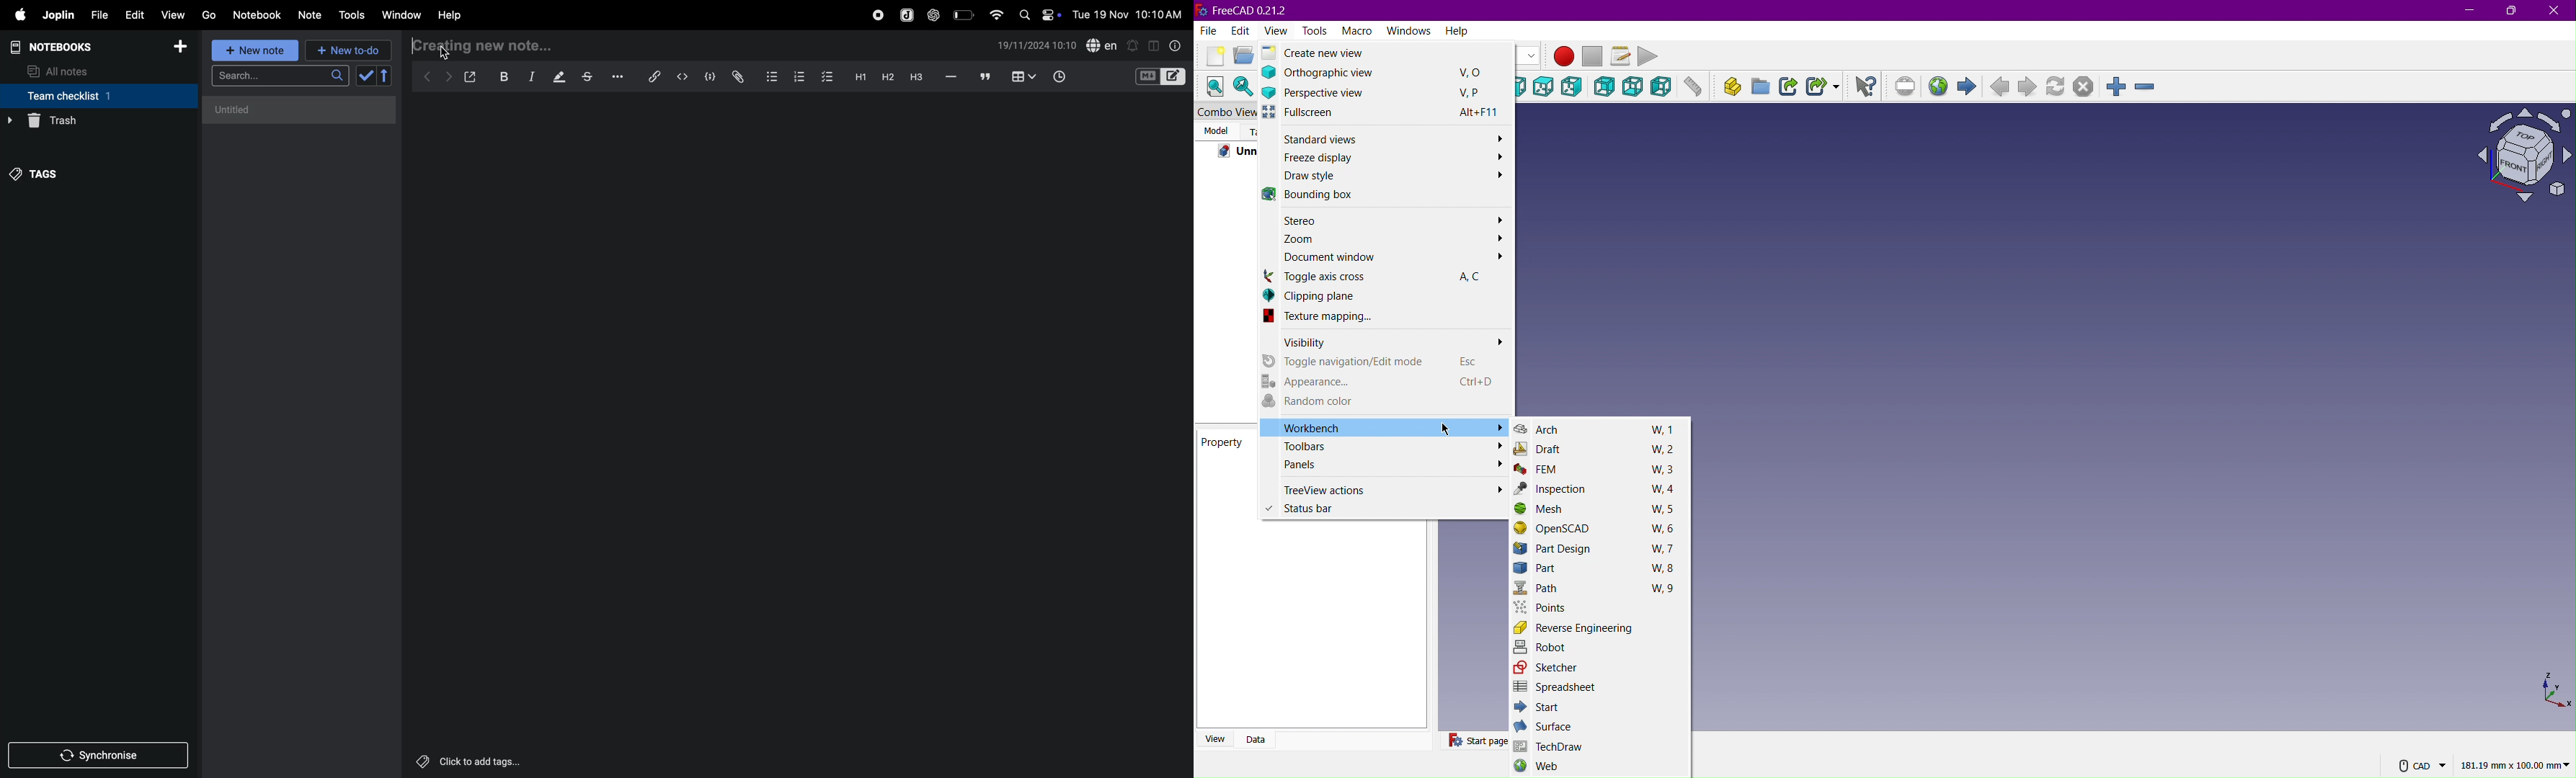  Describe the element at coordinates (1542, 708) in the screenshot. I see `Start` at that location.